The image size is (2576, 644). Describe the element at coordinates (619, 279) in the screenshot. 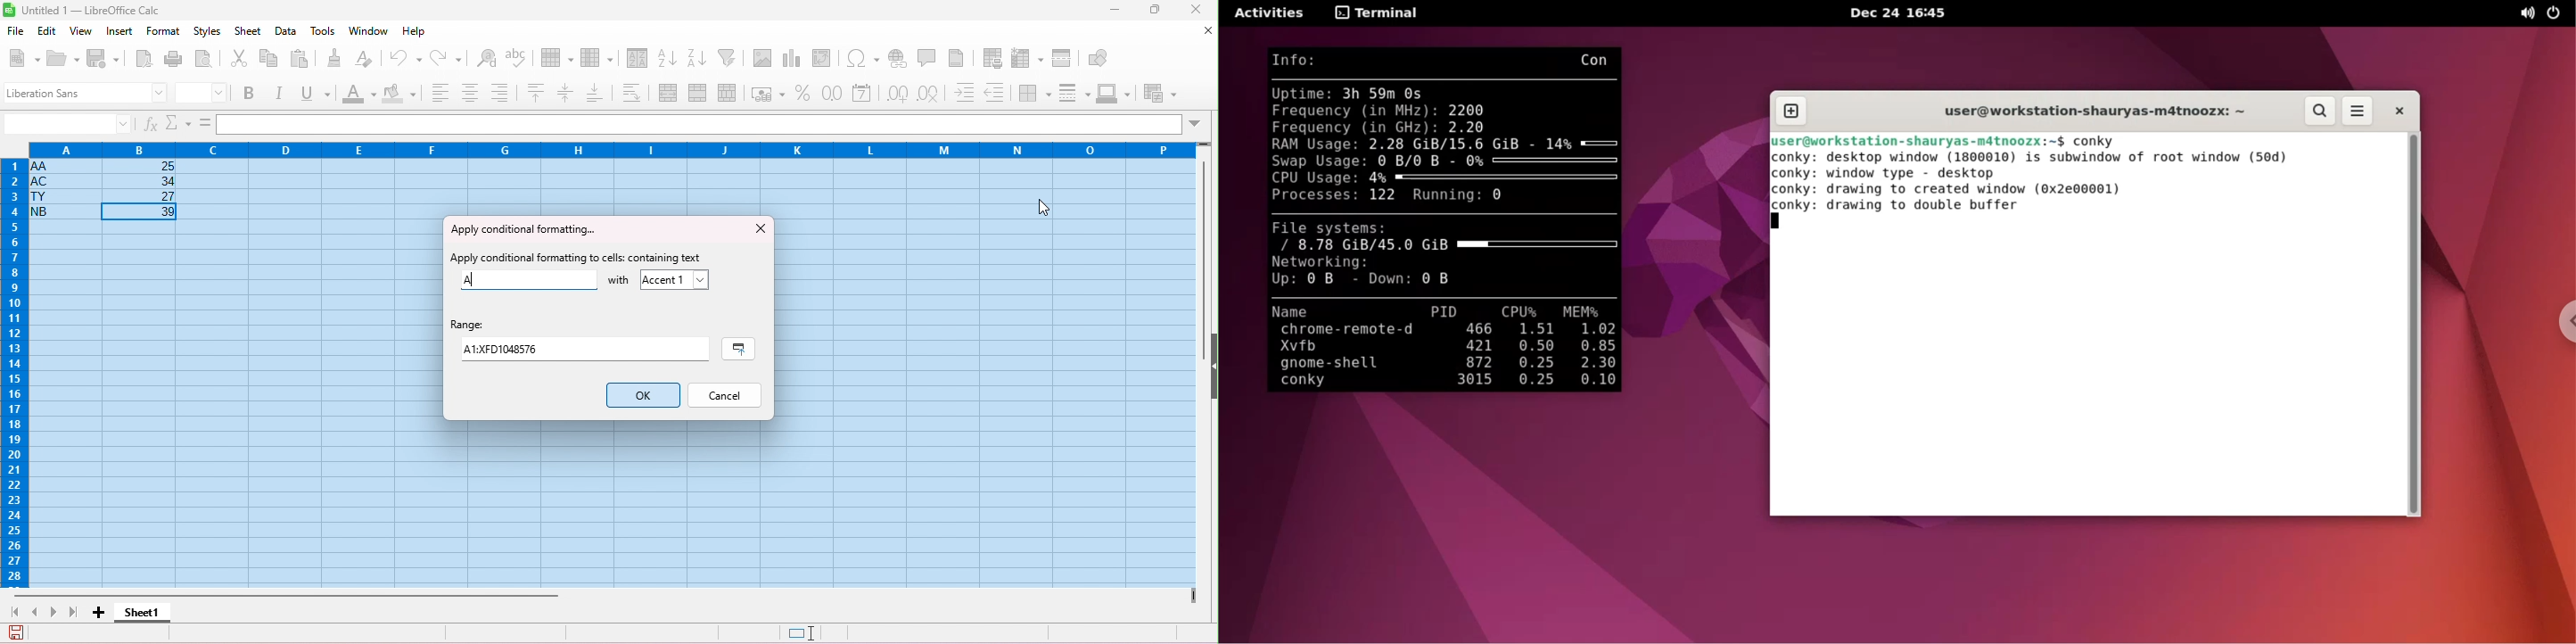

I see `with` at that location.